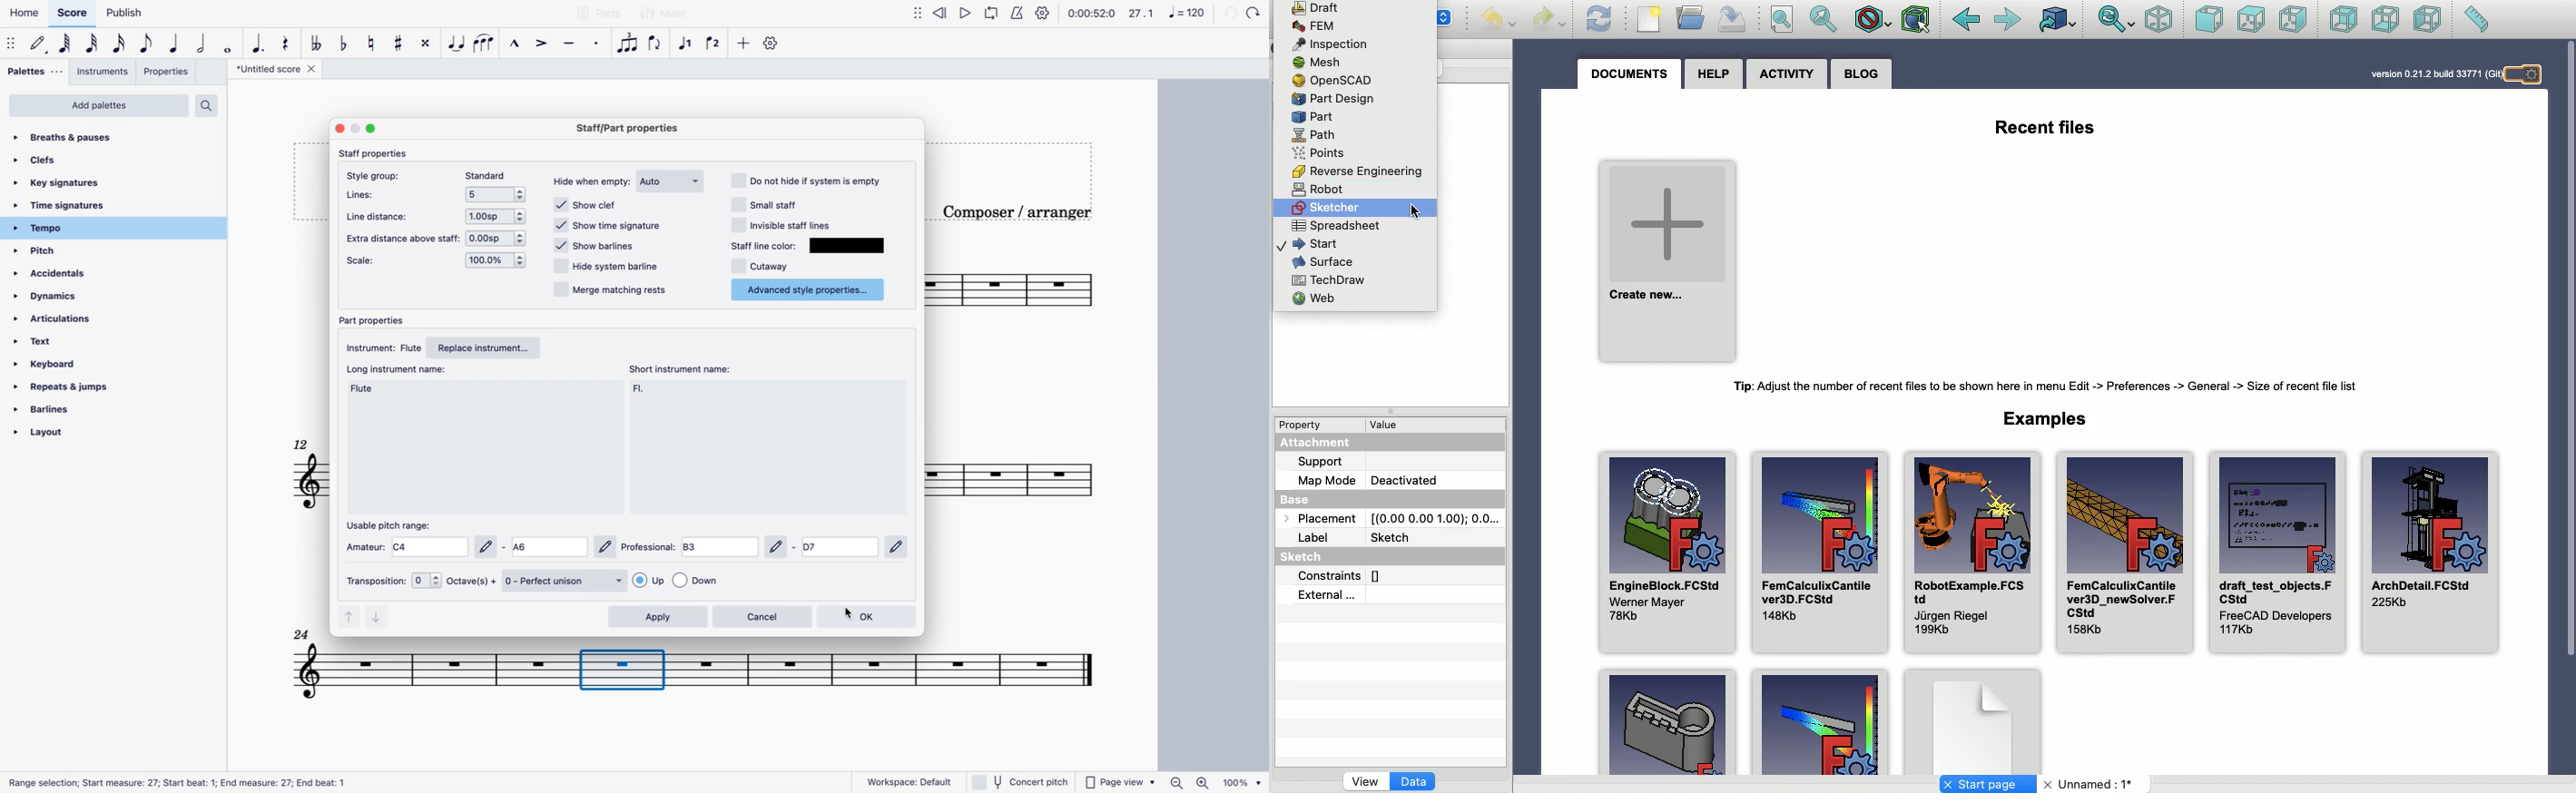 The height and width of the screenshot is (812, 2576). Describe the element at coordinates (380, 620) in the screenshot. I see `down` at that location.